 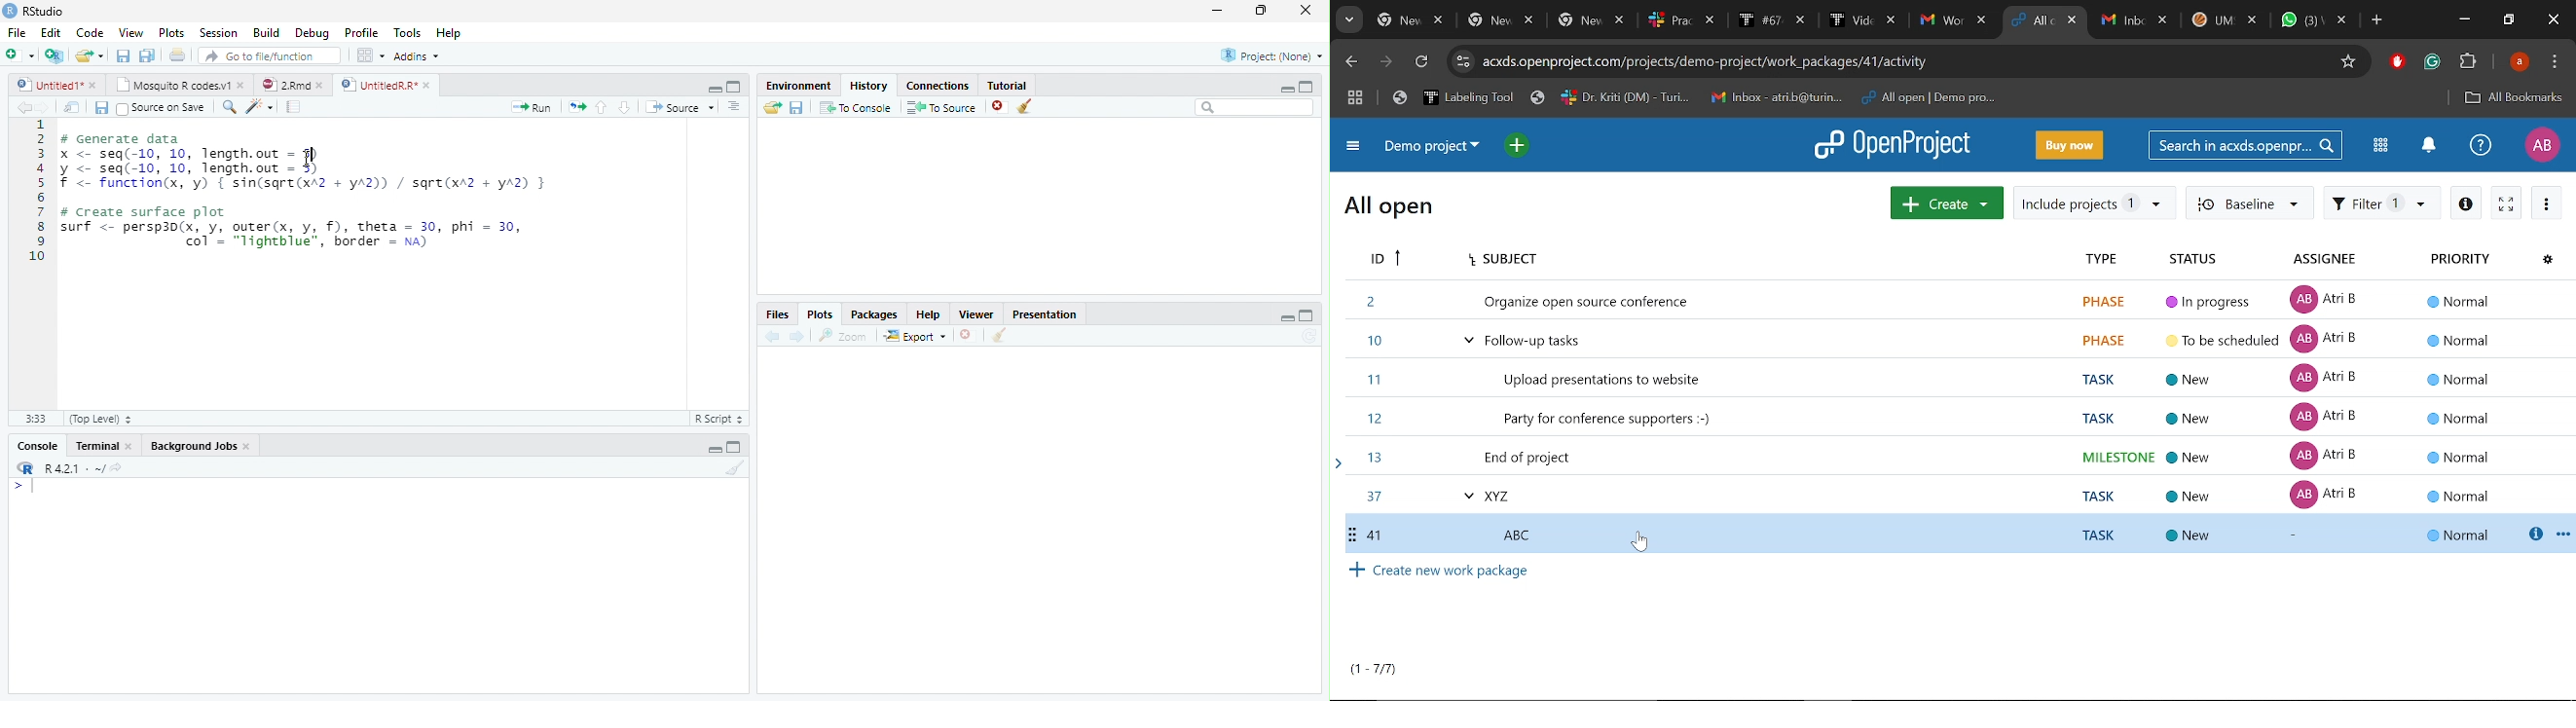 What do you see at coordinates (194, 446) in the screenshot?
I see `Background Jobs` at bounding box center [194, 446].